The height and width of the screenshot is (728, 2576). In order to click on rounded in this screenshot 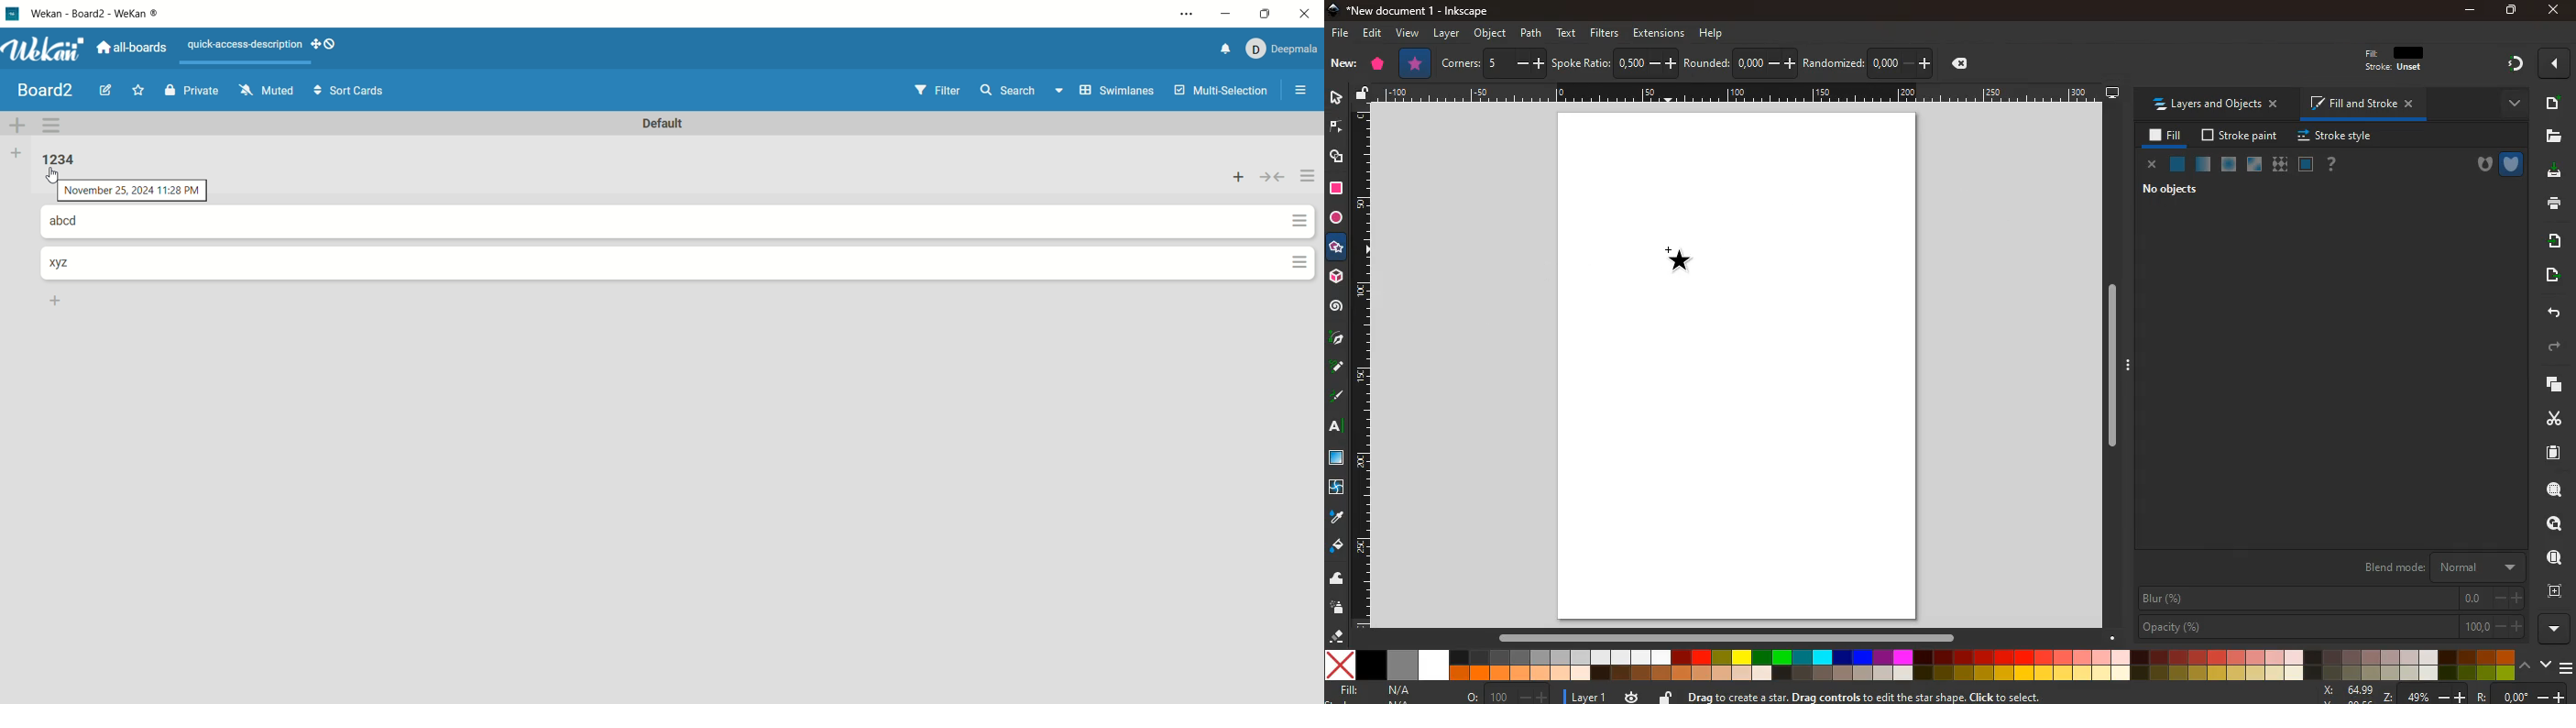, I will do `click(1740, 61)`.